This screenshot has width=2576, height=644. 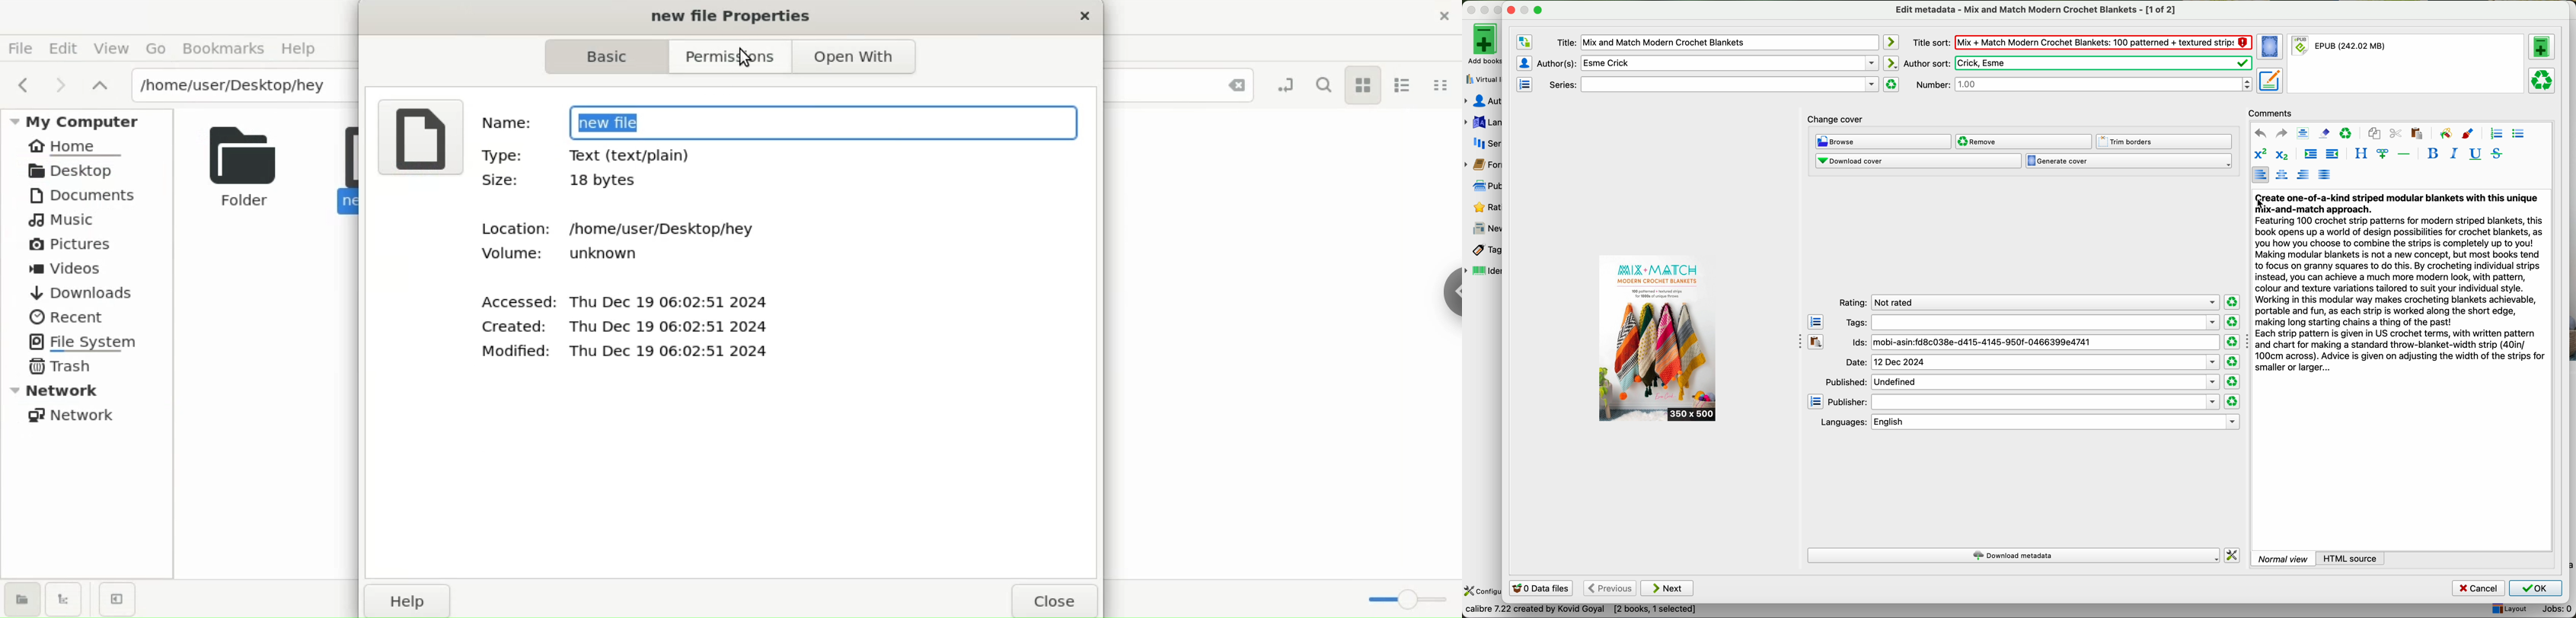 I want to click on clear rating, so click(x=2233, y=382).